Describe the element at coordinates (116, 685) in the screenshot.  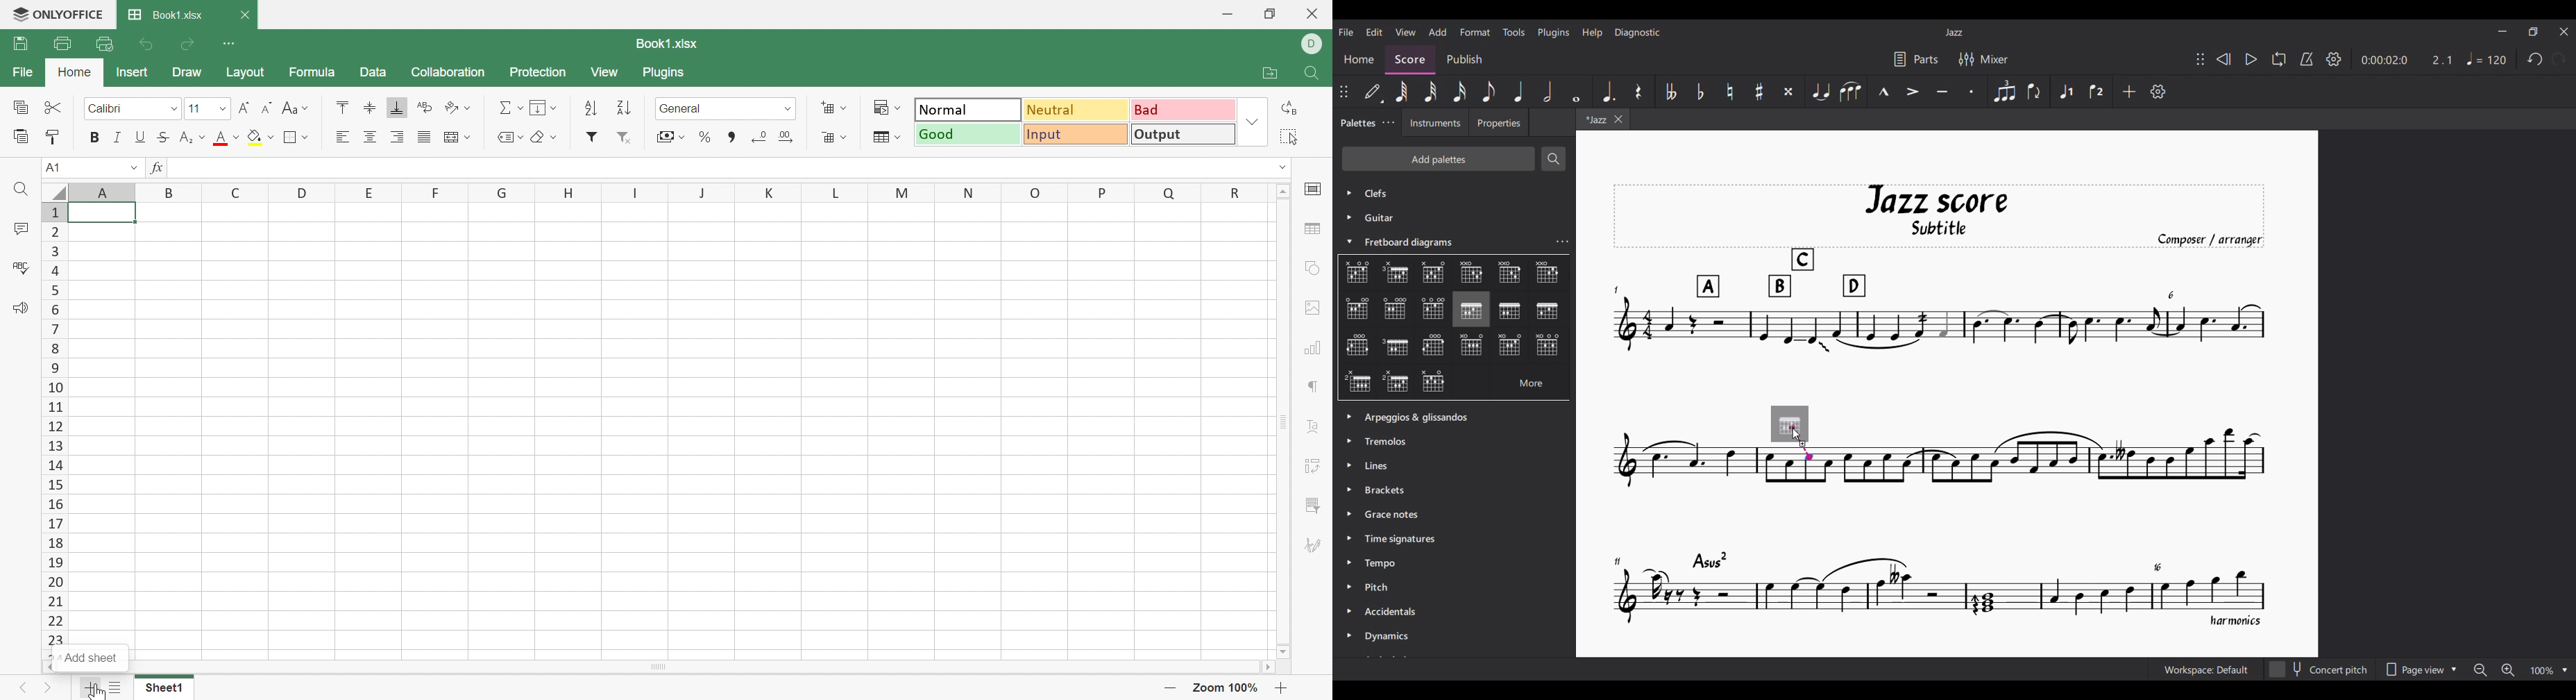
I see `List of Sheets` at that location.